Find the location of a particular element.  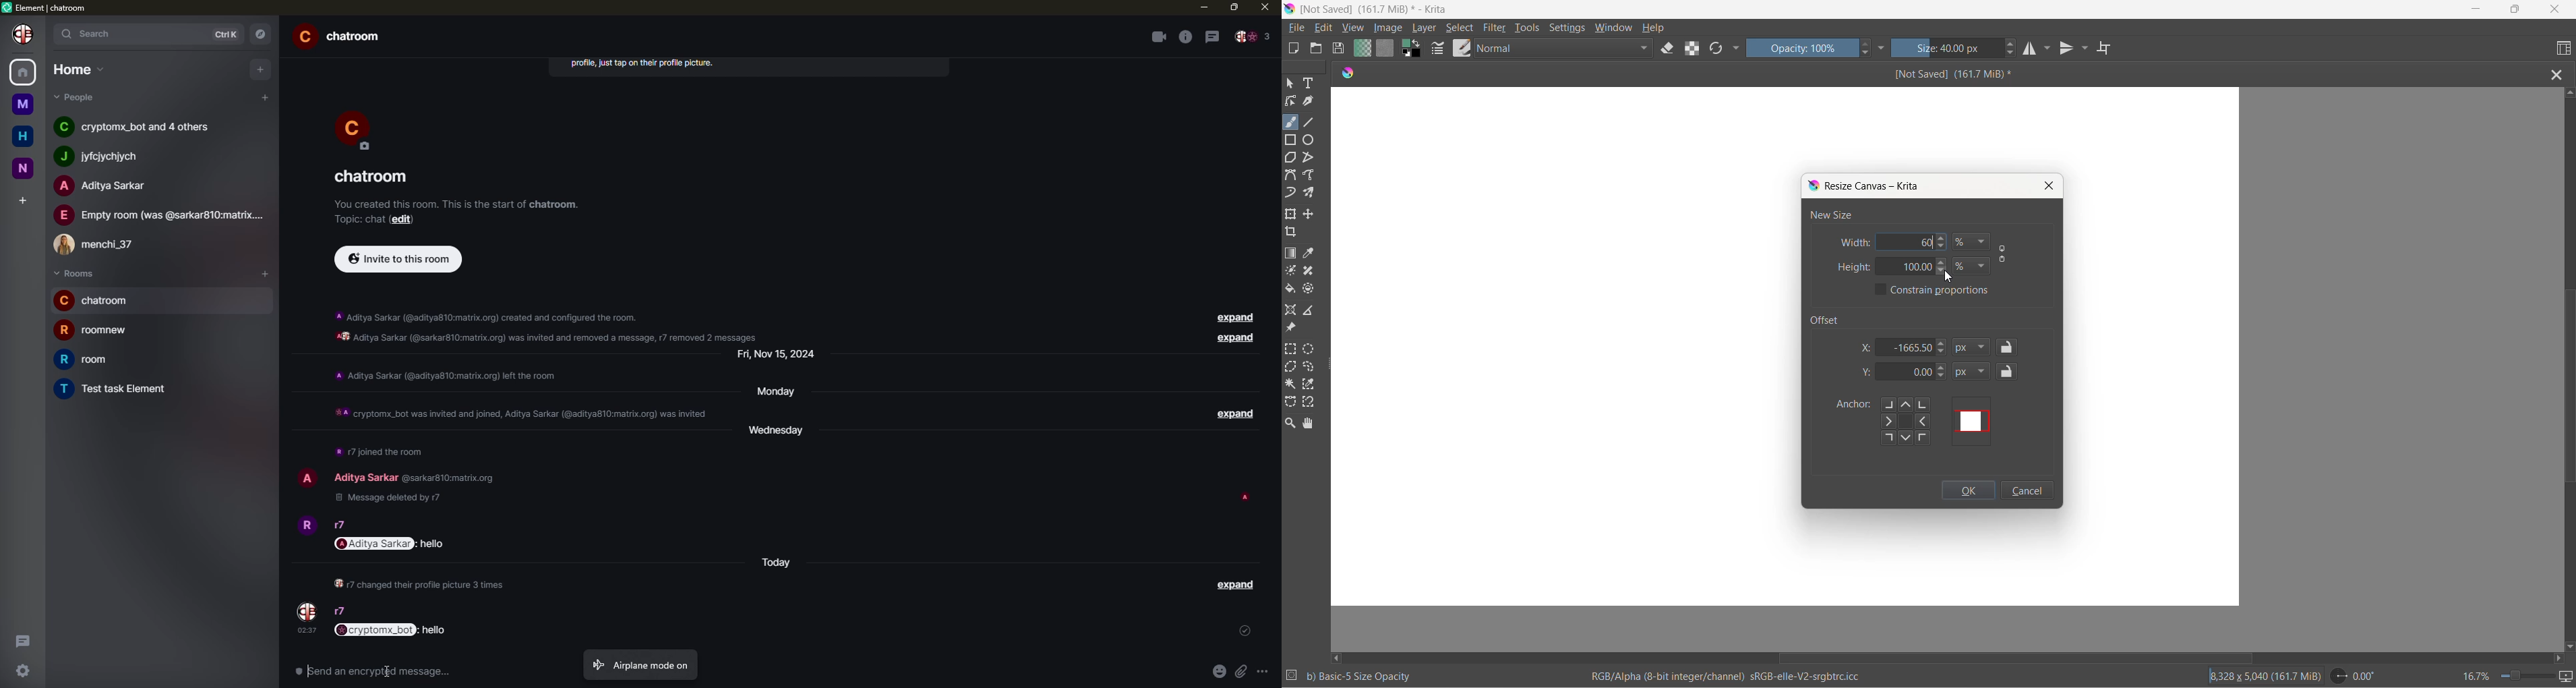

profile is located at coordinates (305, 526).